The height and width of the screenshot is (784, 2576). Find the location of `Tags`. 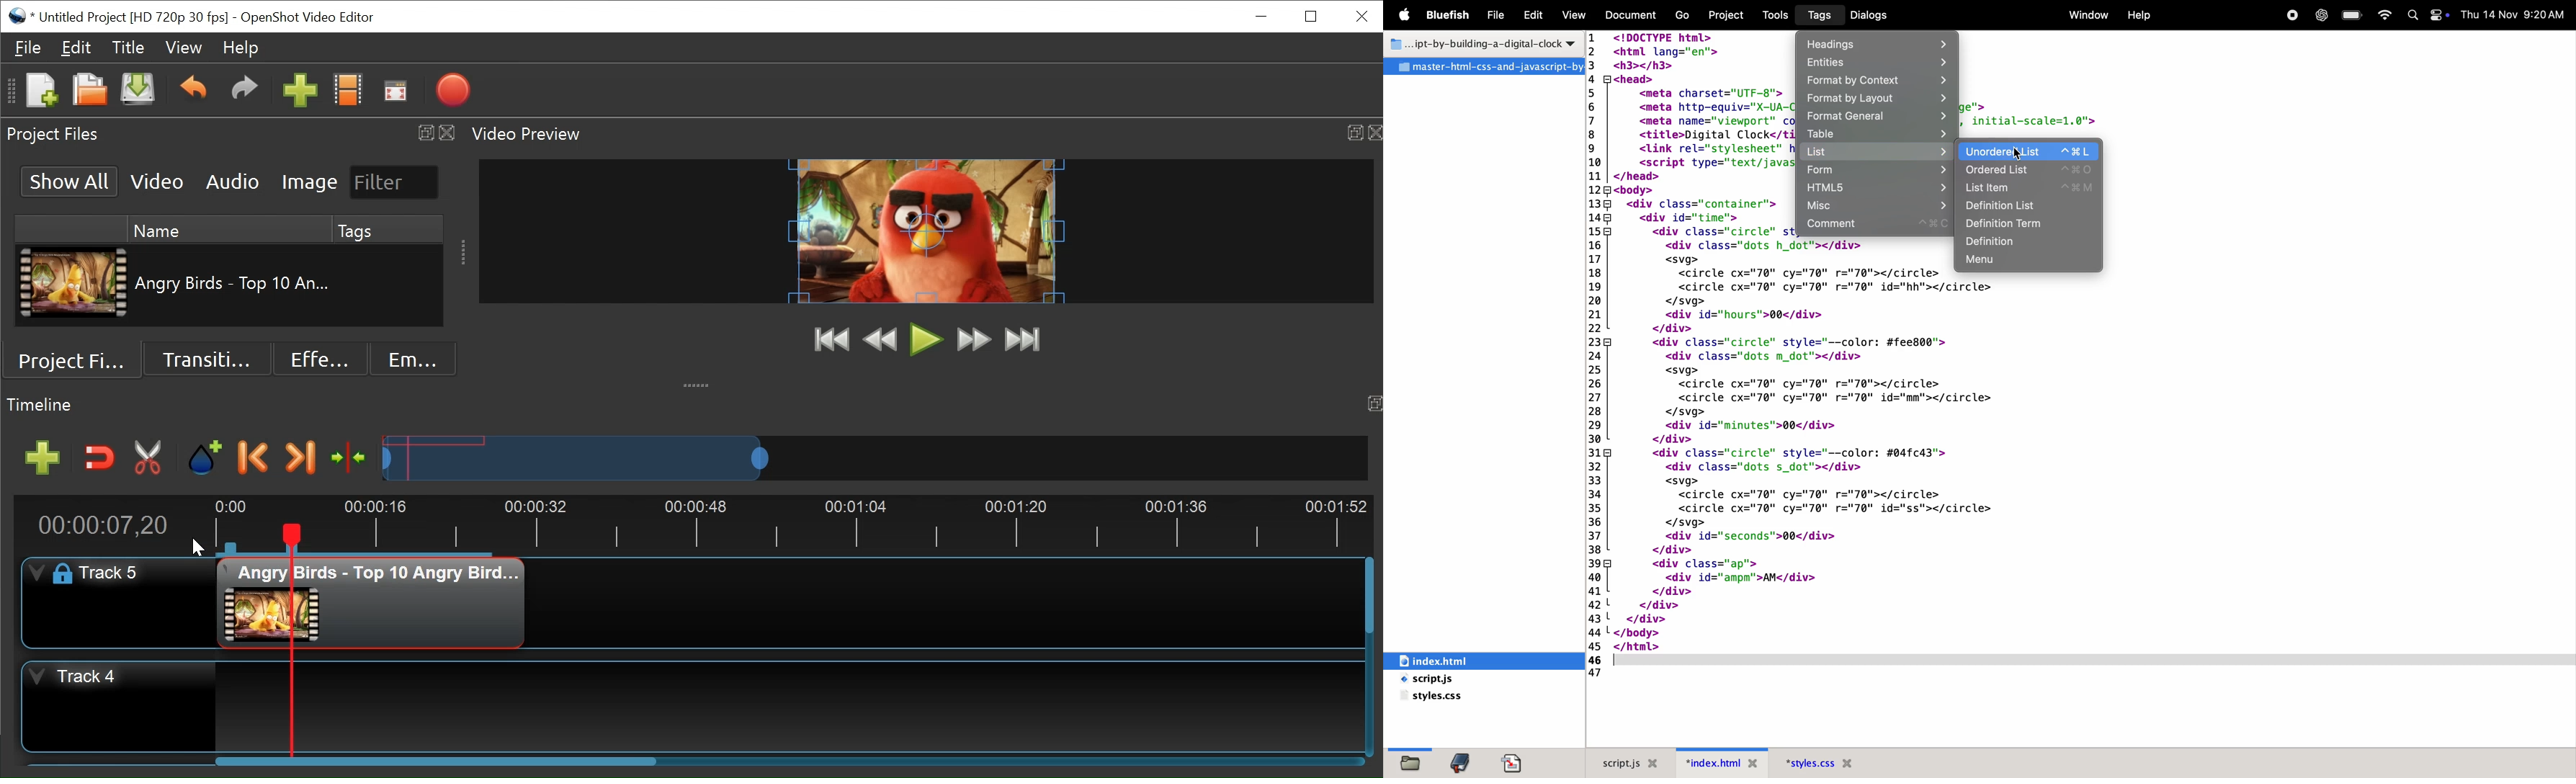

Tags is located at coordinates (390, 230).